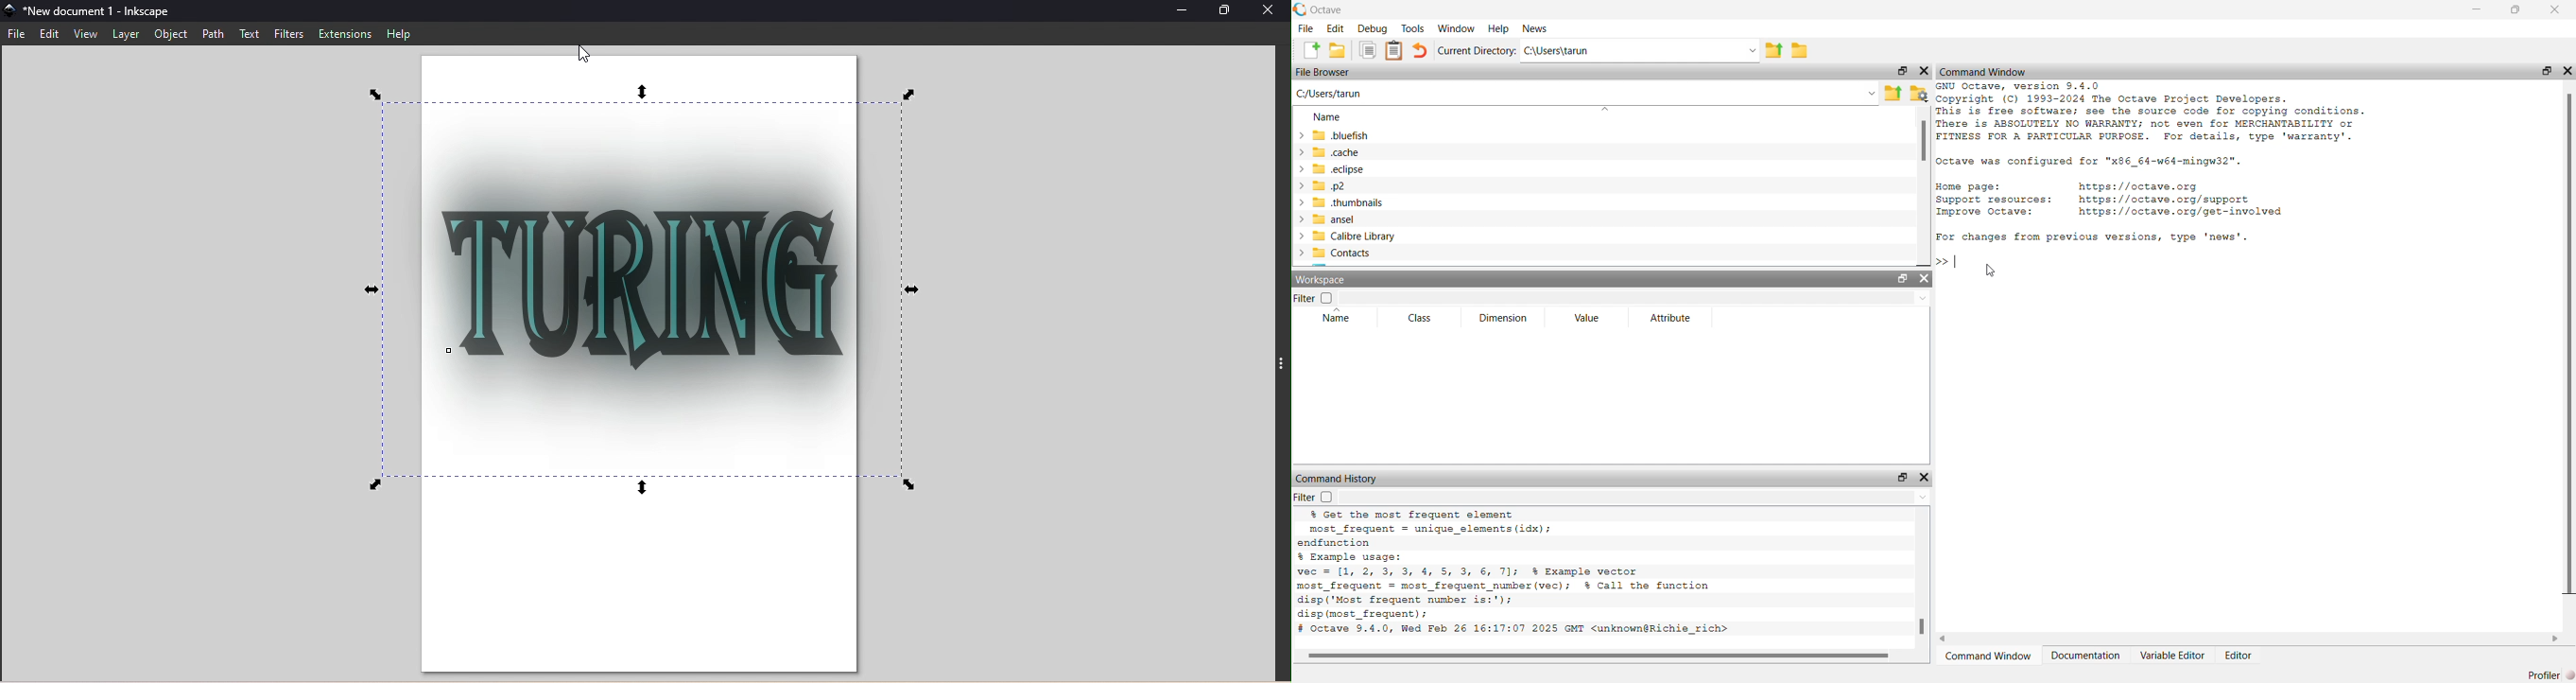 The width and height of the screenshot is (2576, 700). I want to click on Window, so click(1456, 28).